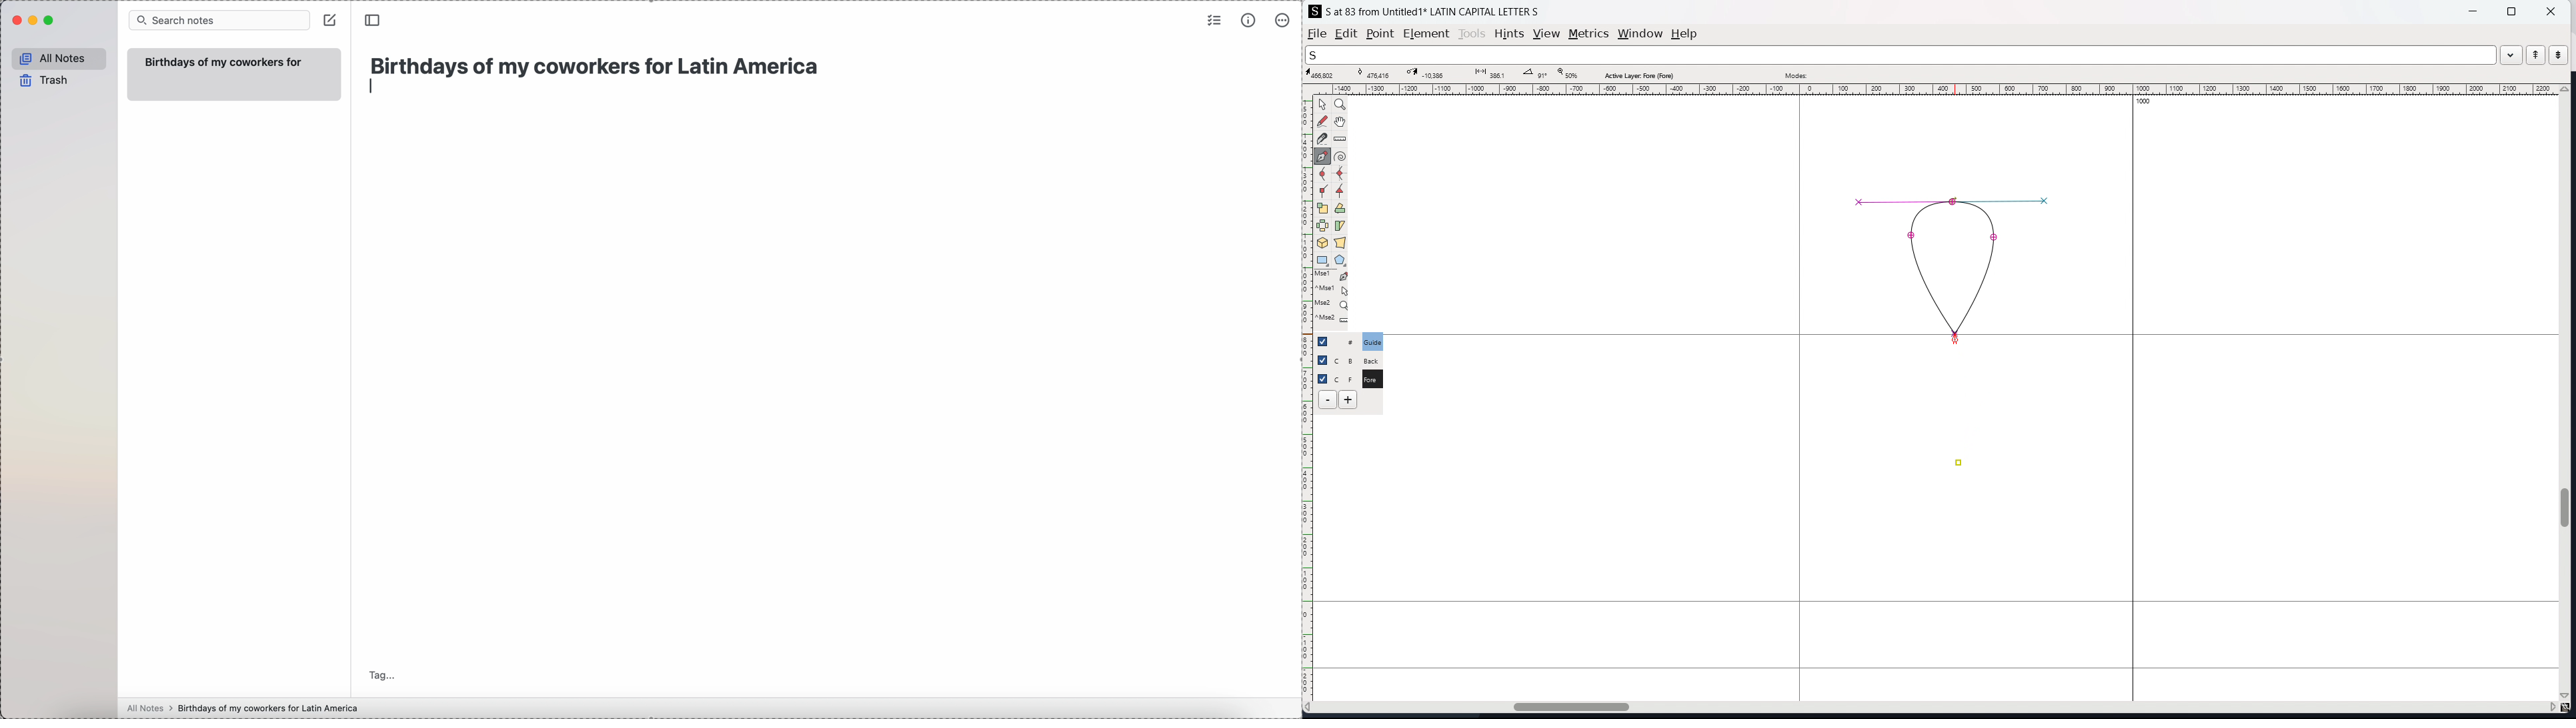  Describe the element at coordinates (330, 19) in the screenshot. I see `create note` at that location.